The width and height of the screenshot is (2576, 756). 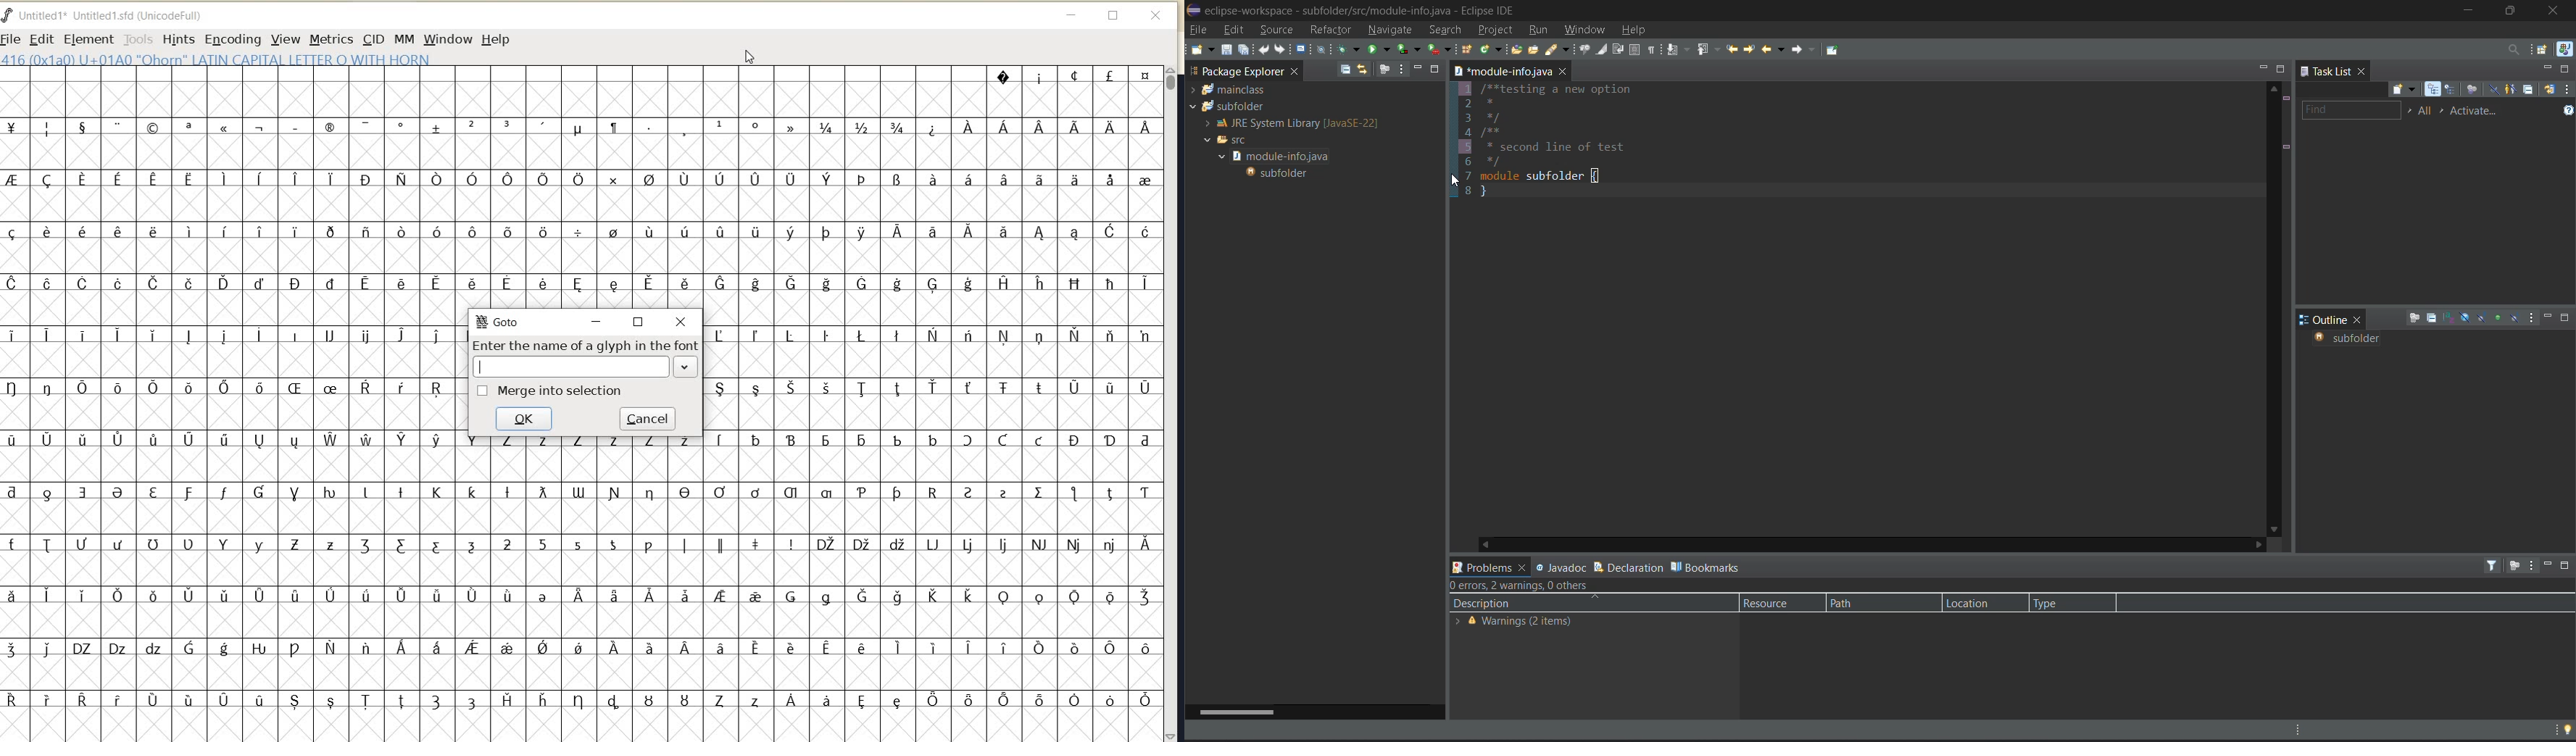 I want to click on mainclass, so click(x=1231, y=90).